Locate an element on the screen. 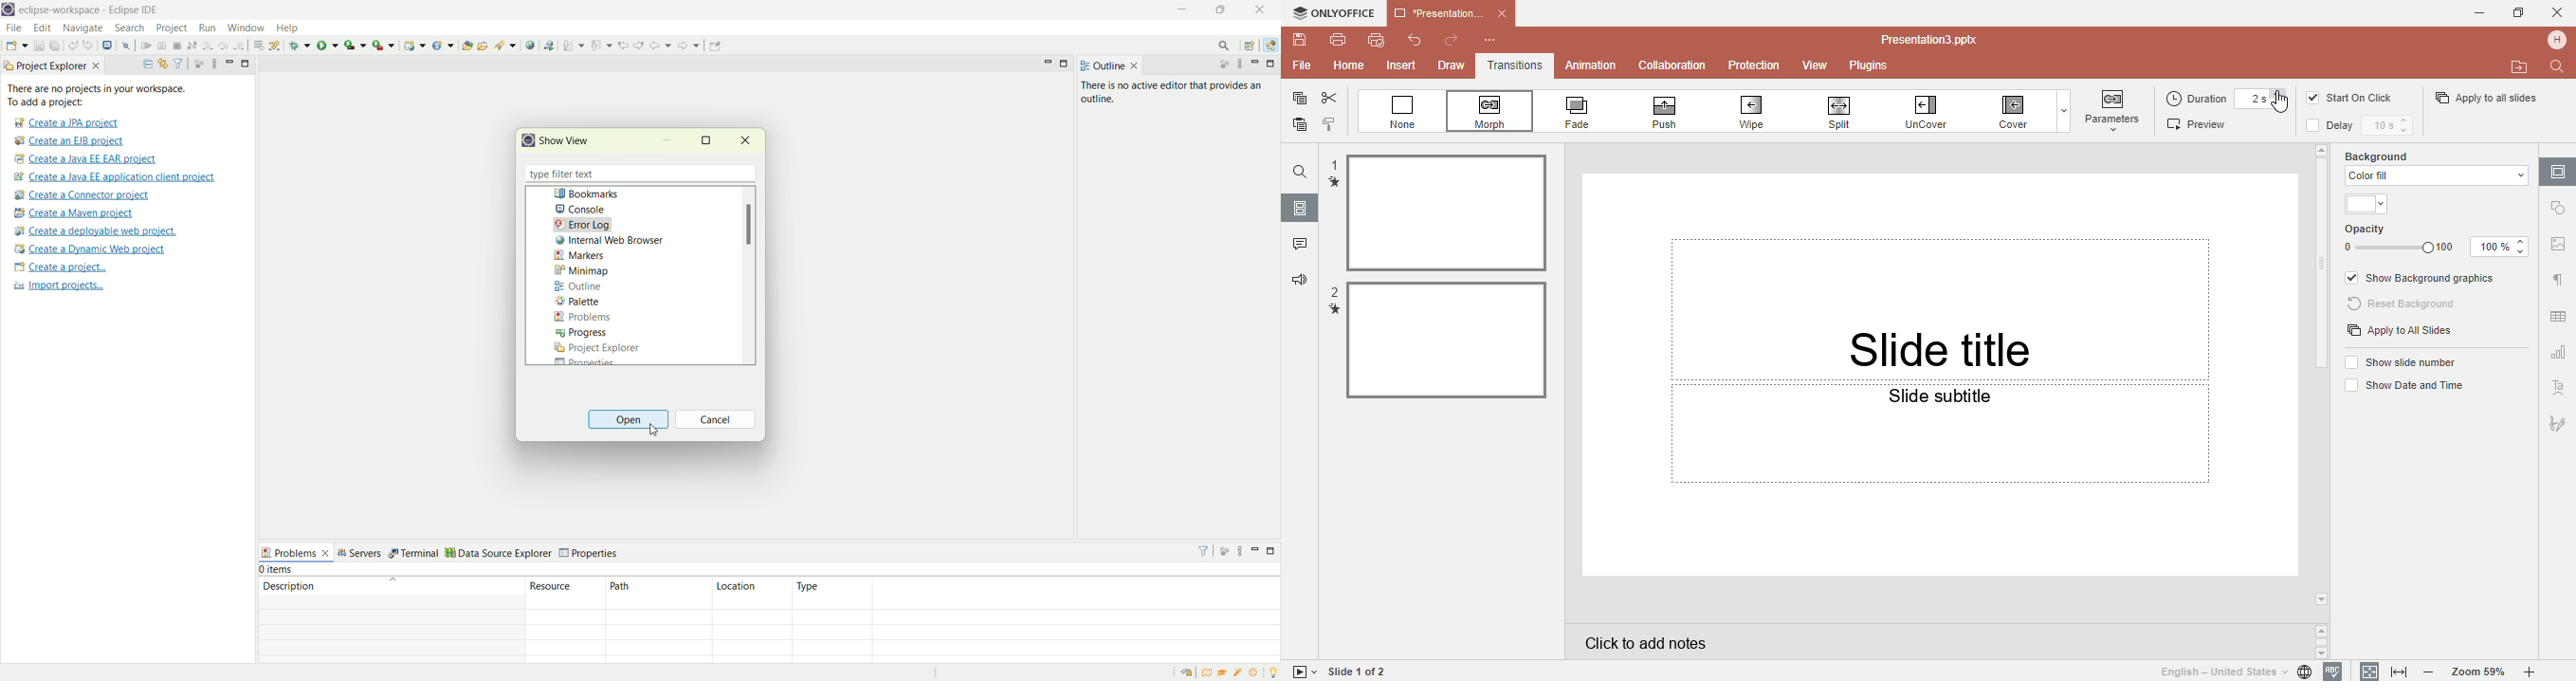  create a deployable web project is located at coordinates (96, 231).